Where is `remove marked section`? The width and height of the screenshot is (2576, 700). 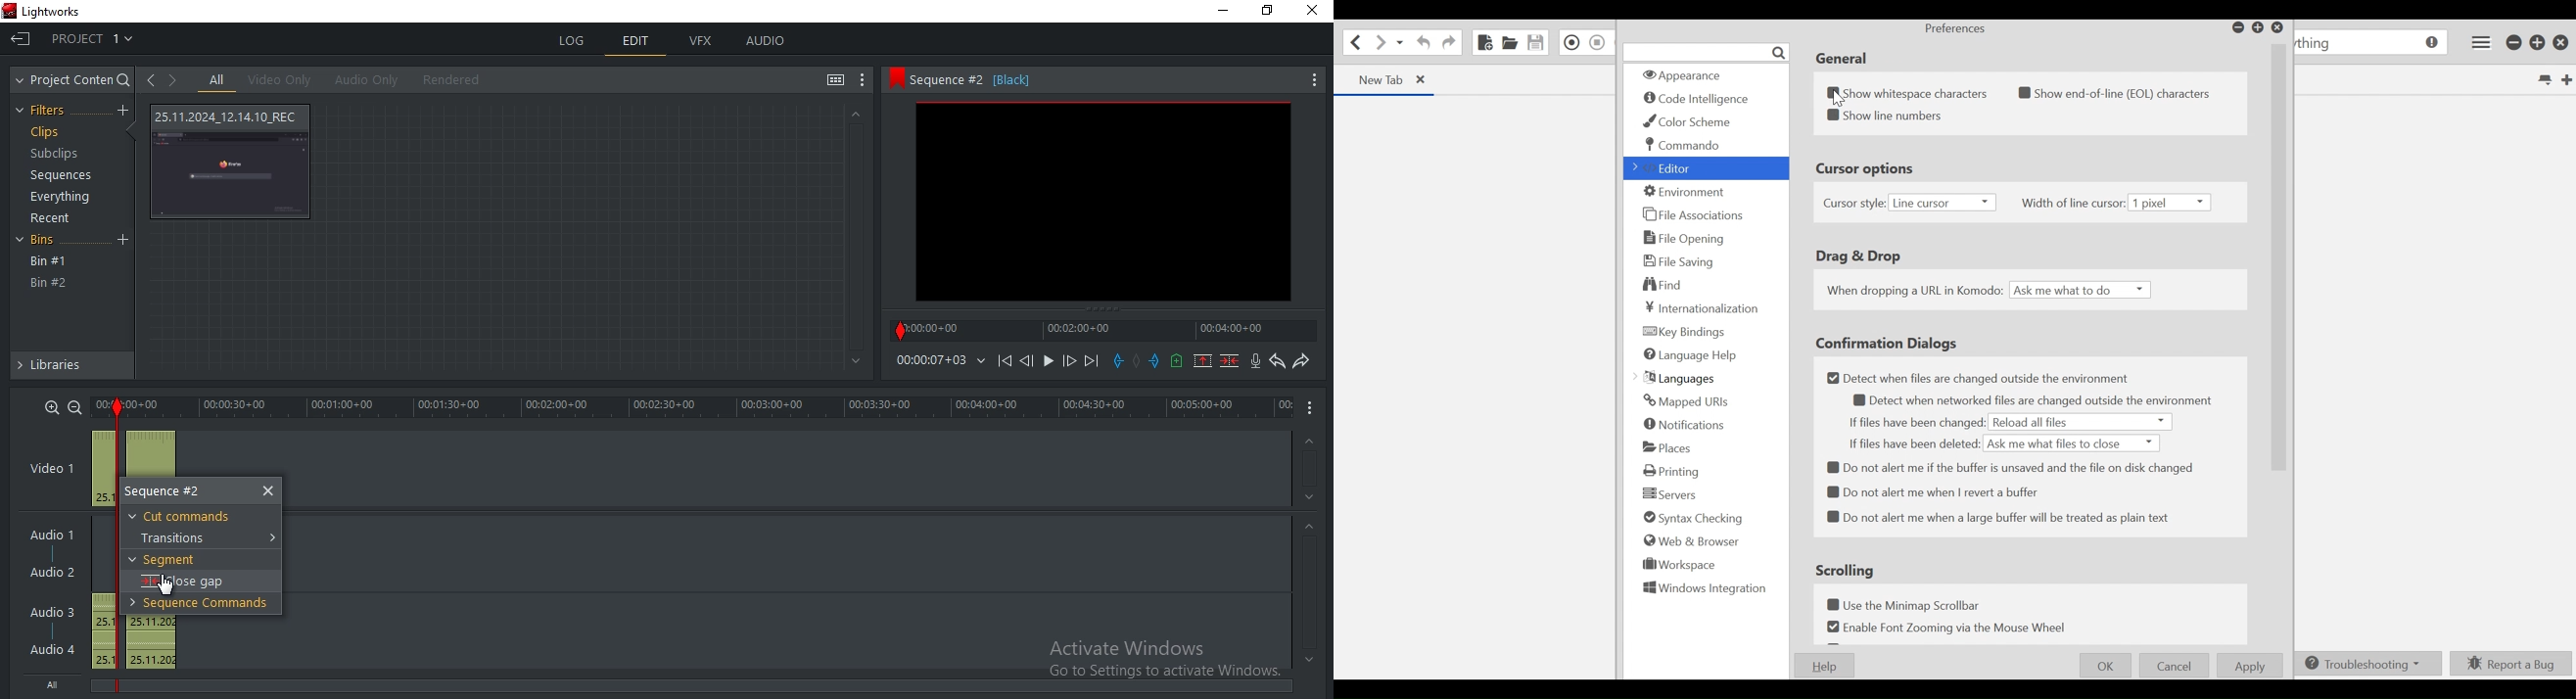
remove marked section is located at coordinates (1203, 360).